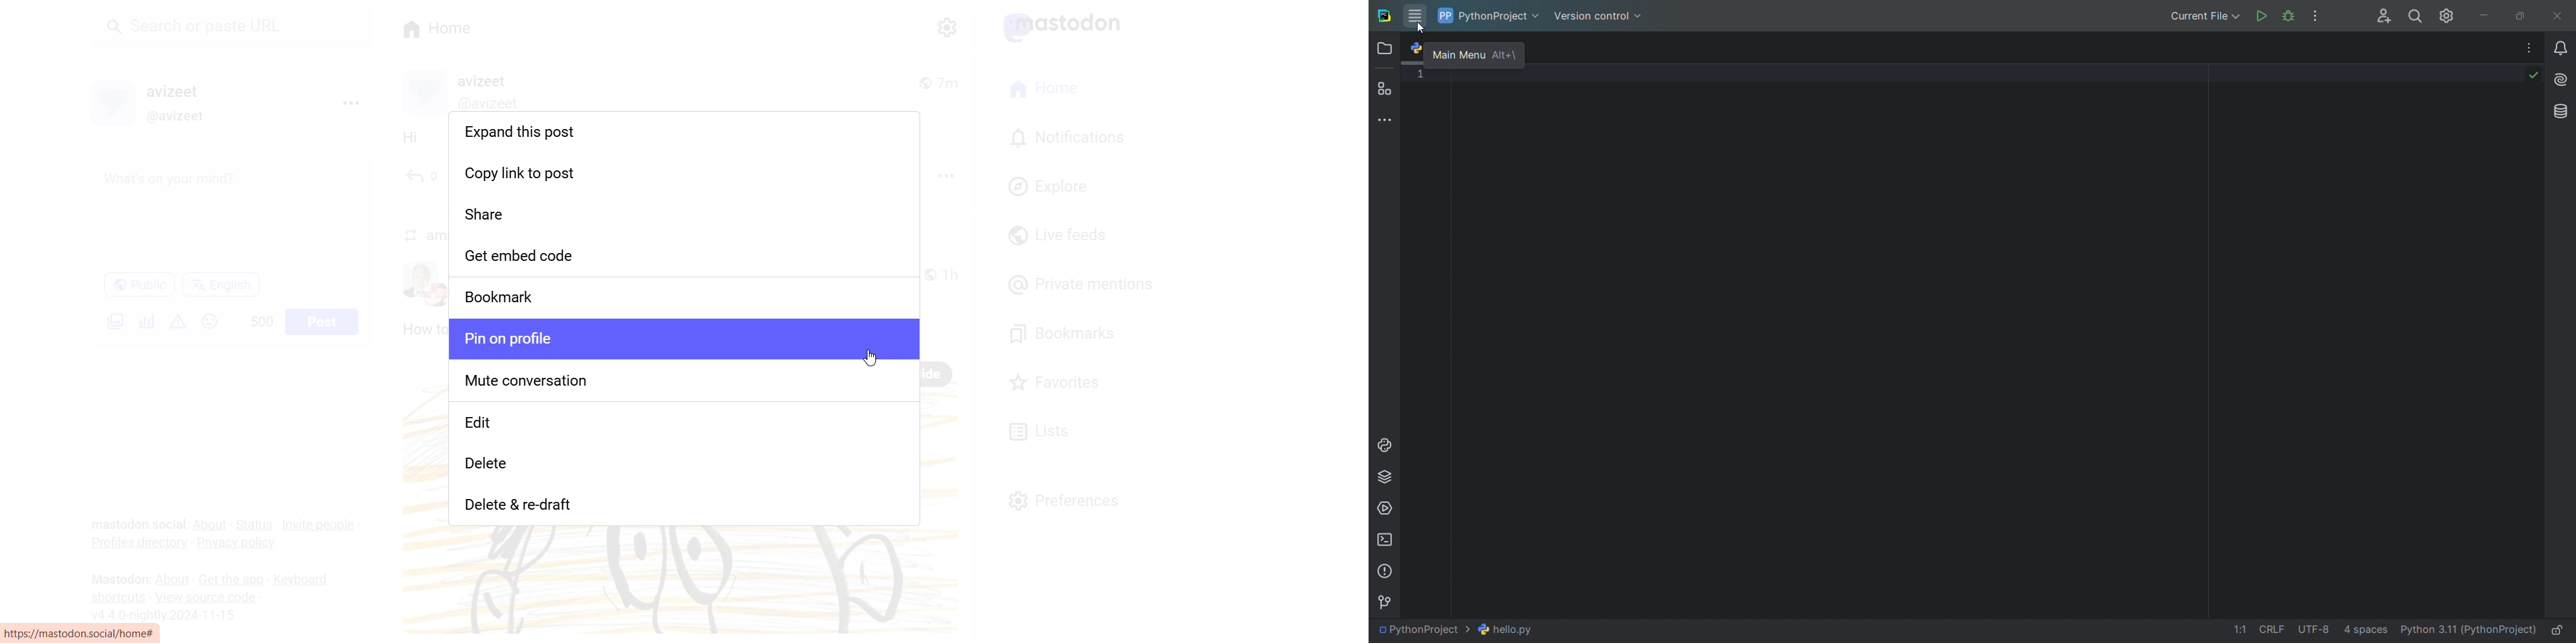 This screenshot has height=644, width=2576. I want to click on Delete, so click(686, 470).